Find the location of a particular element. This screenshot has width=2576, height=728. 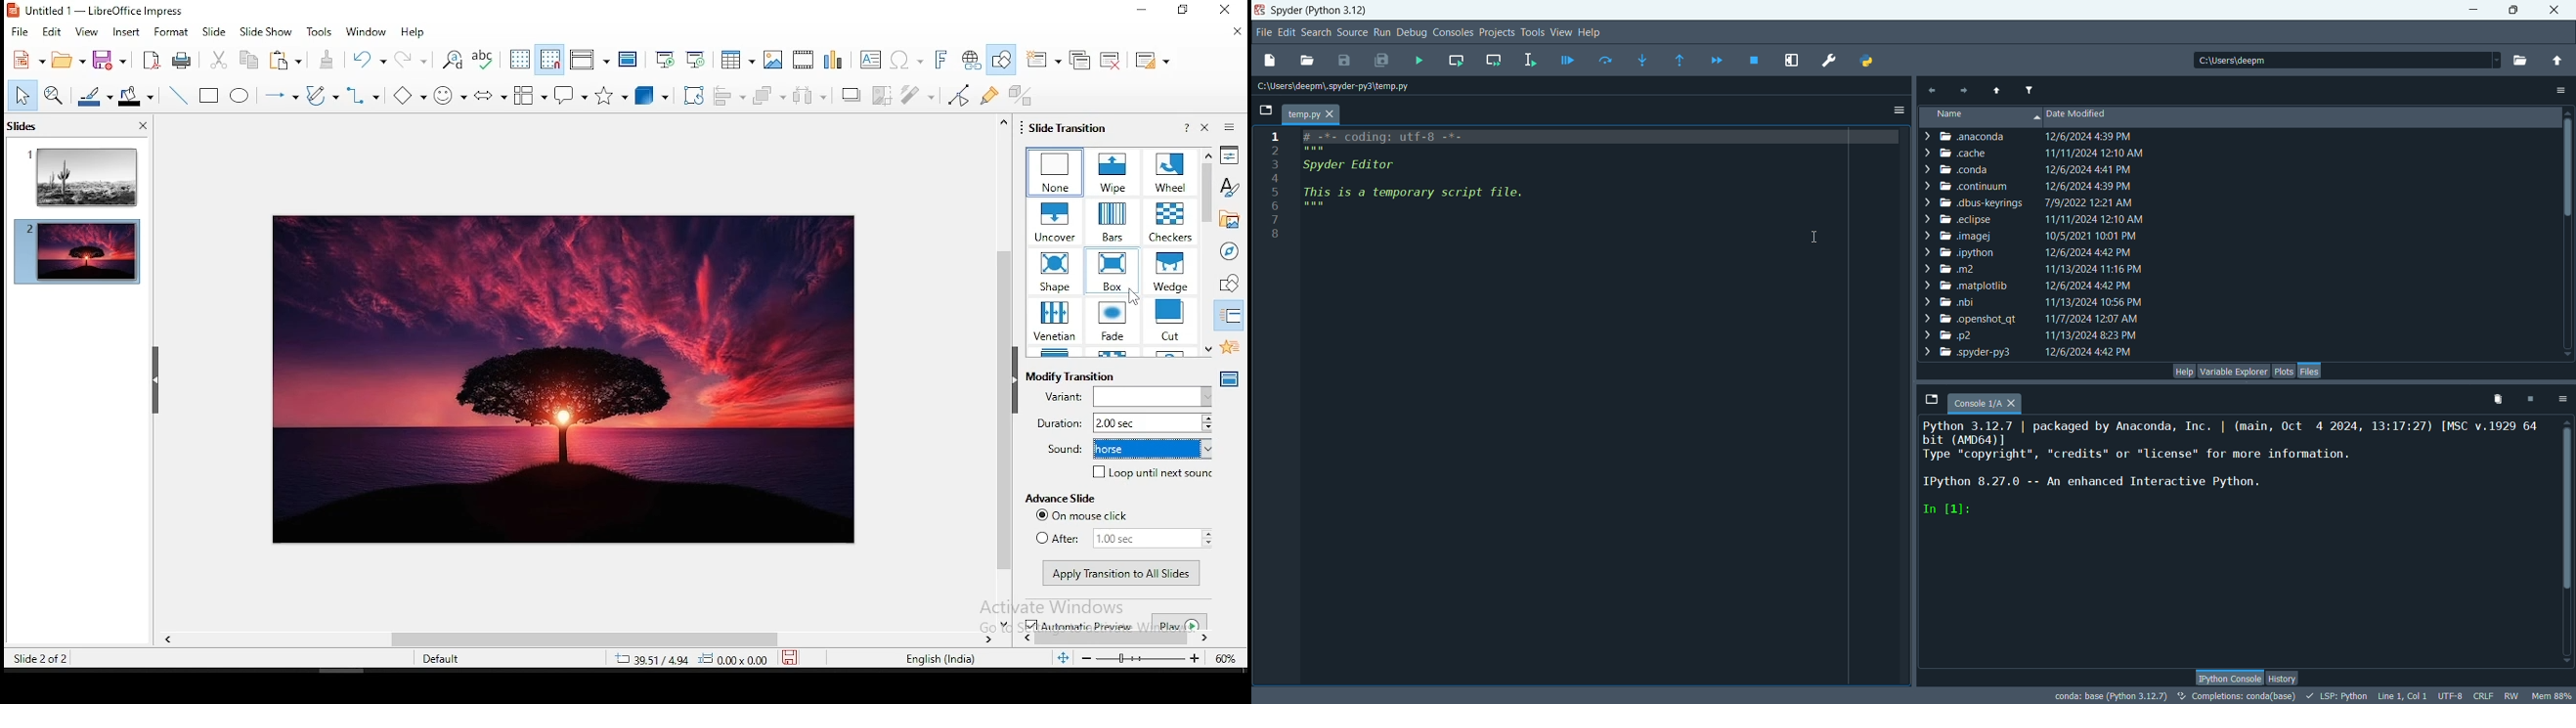

redo is located at coordinates (414, 59).